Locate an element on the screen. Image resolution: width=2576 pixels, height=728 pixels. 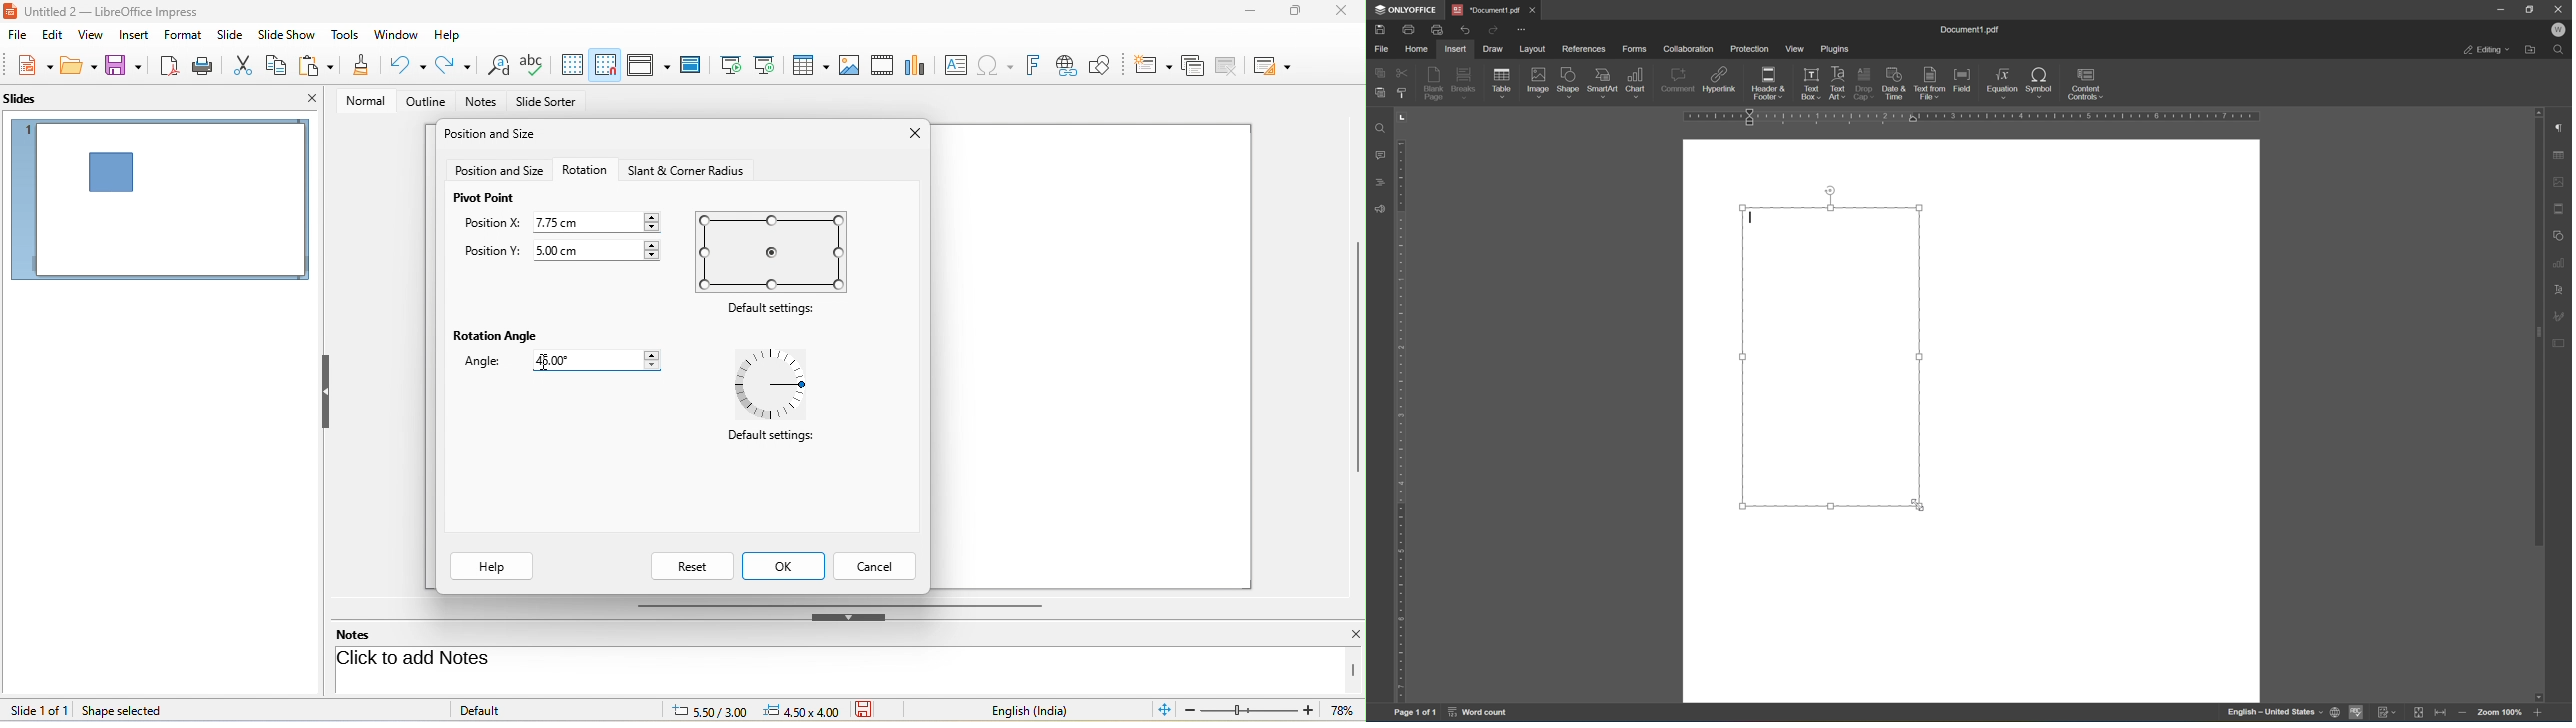
clone formatting is located at coordinates (362, 67).